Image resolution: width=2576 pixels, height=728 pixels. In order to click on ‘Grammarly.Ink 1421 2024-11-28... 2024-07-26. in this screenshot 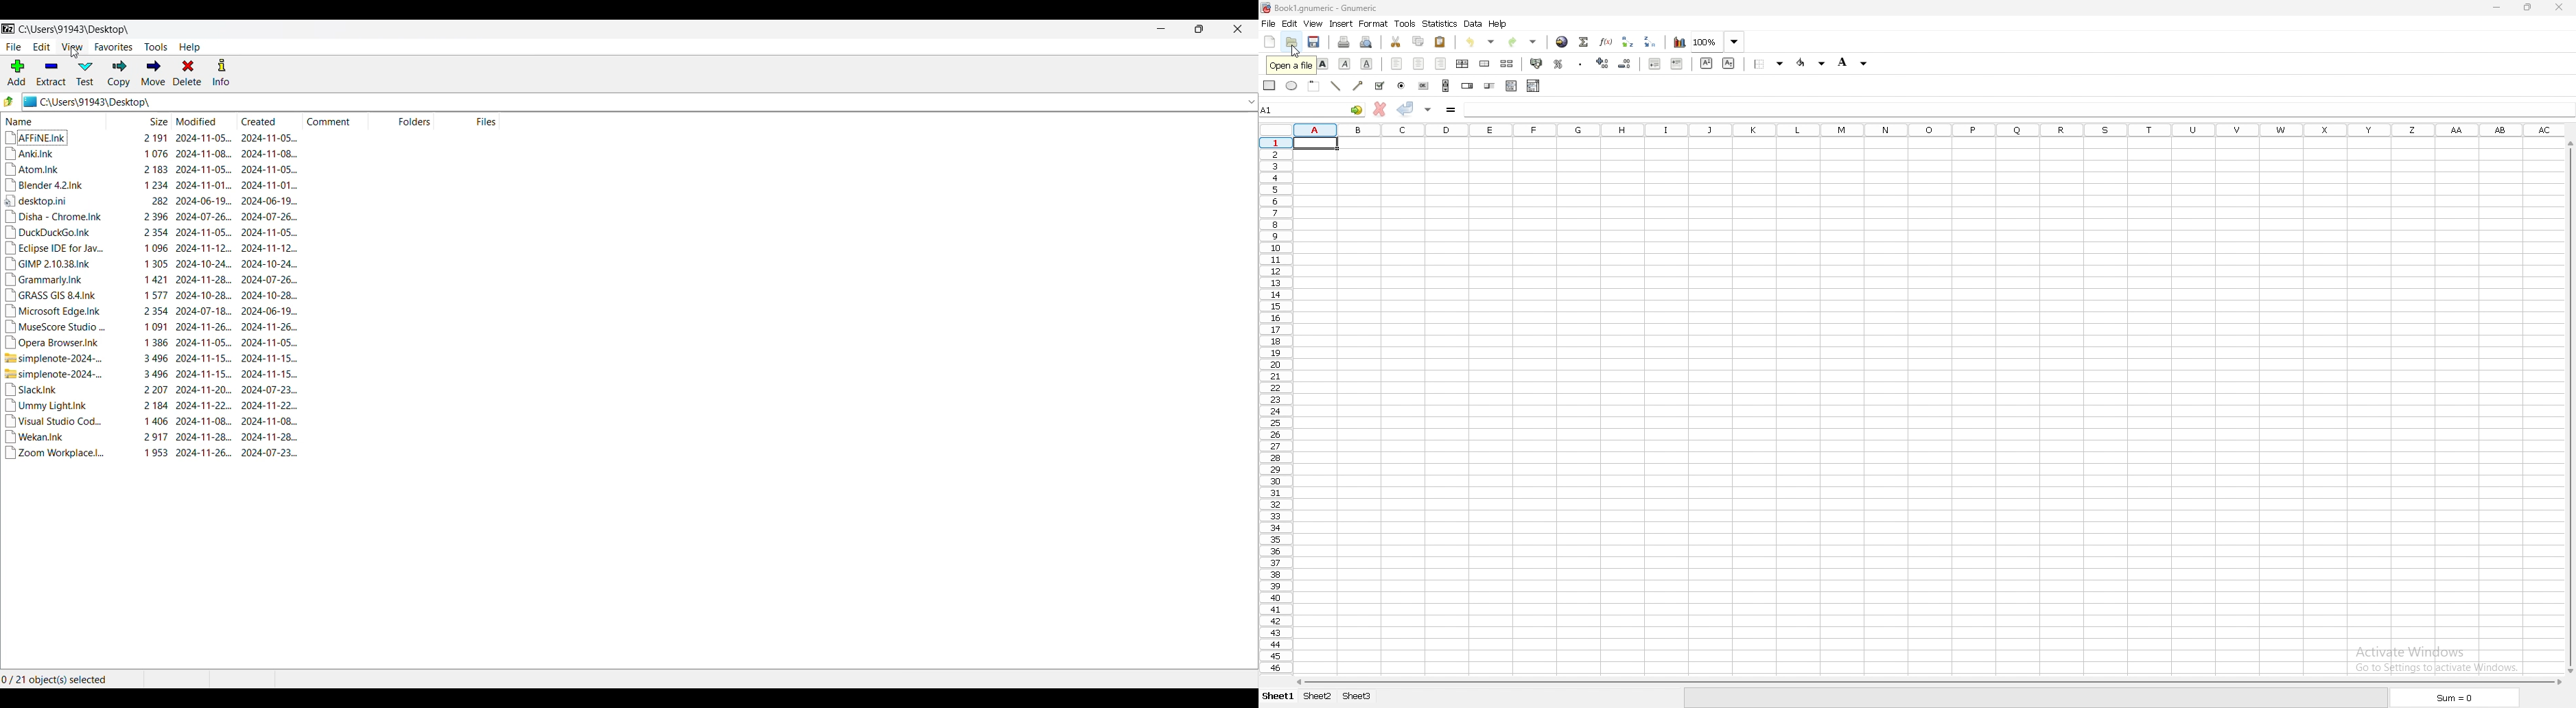, I will do `click(150, 279)`.